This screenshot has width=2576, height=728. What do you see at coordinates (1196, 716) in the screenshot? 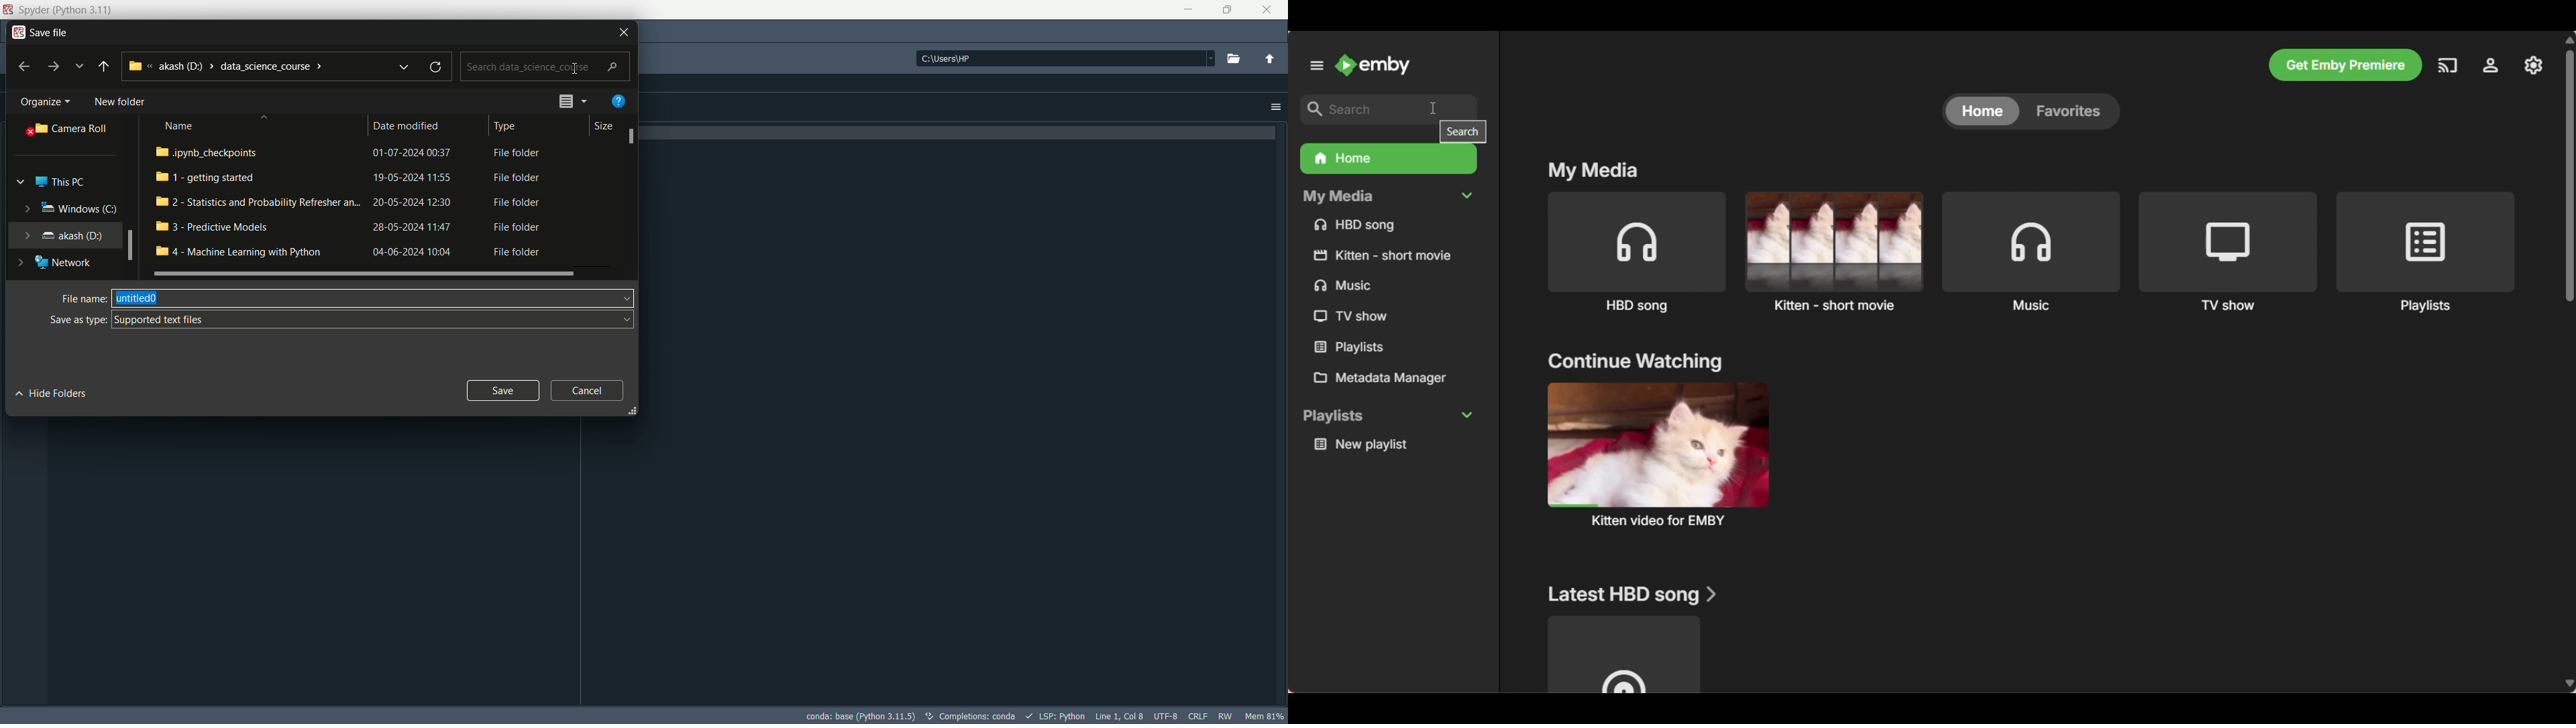
I see `file permissions` at bounding box center [1196, 716].